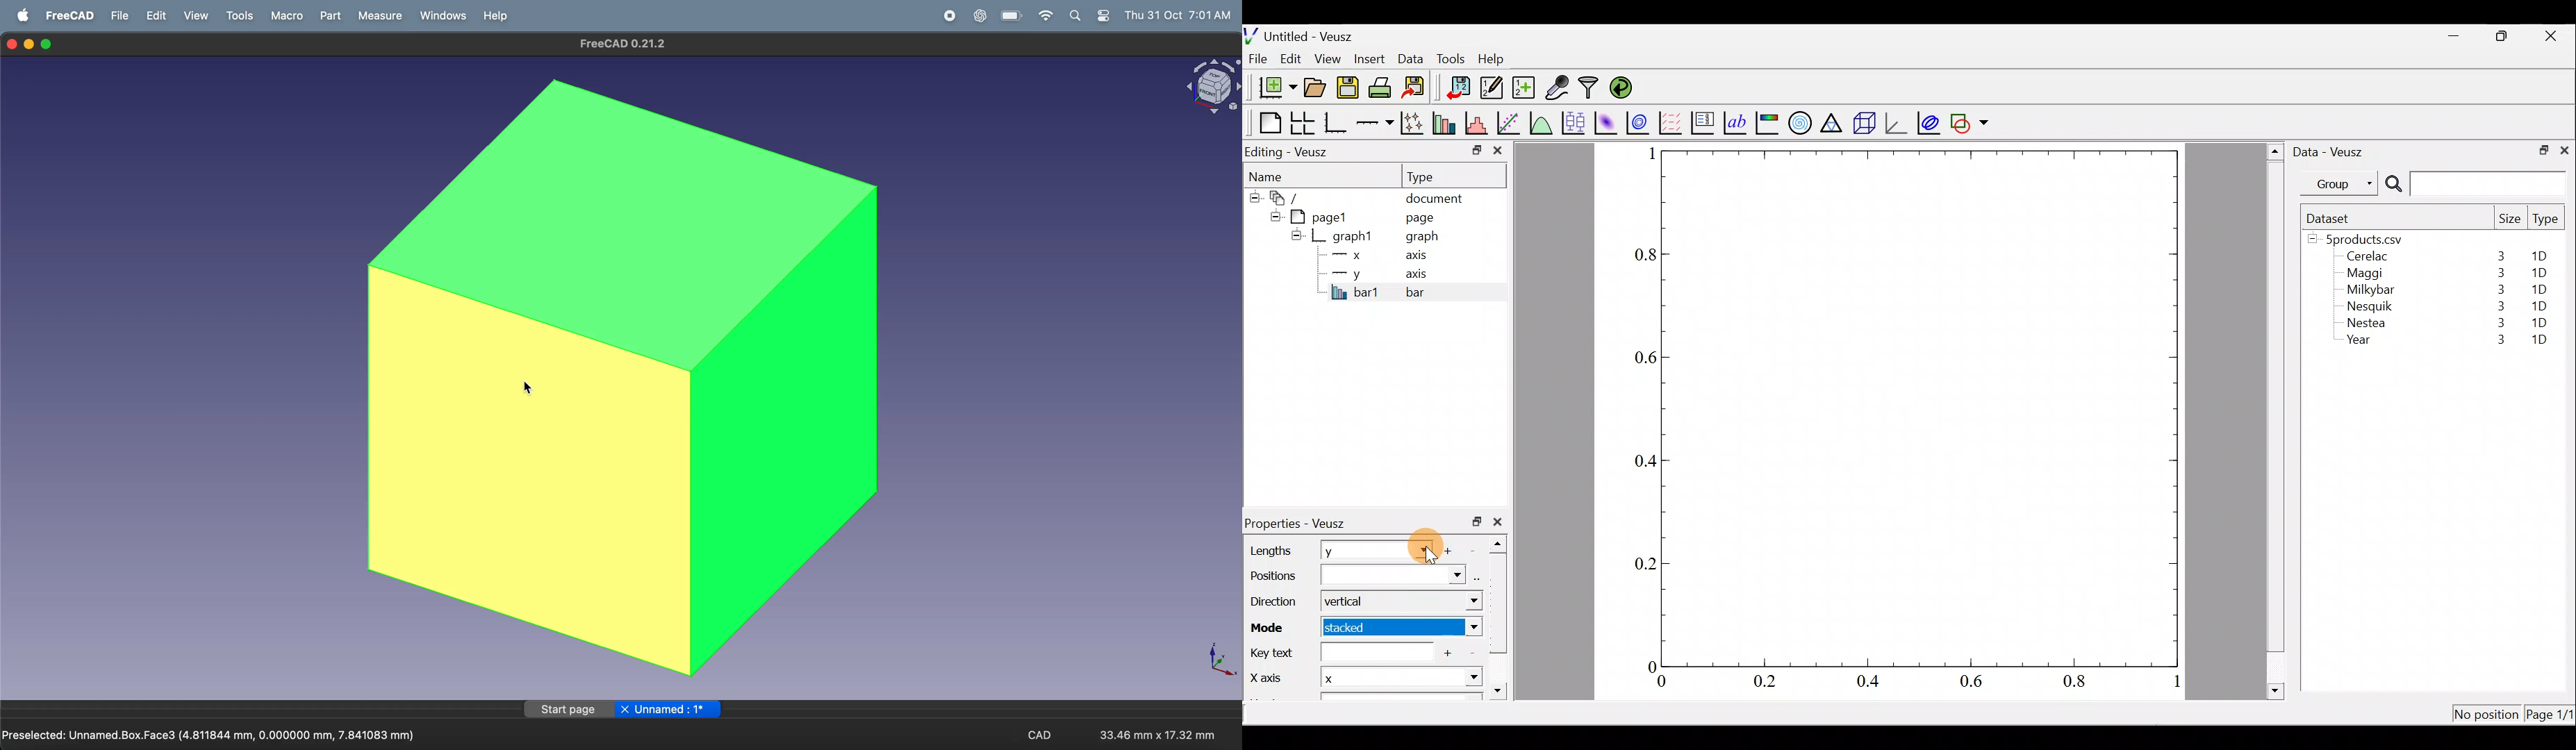 The height and width of the screenshot is (756, 2576). What do you see at coordinates (1291, 196) in the screenshot?
I see `document widget` at bounding box center [1291, 196].